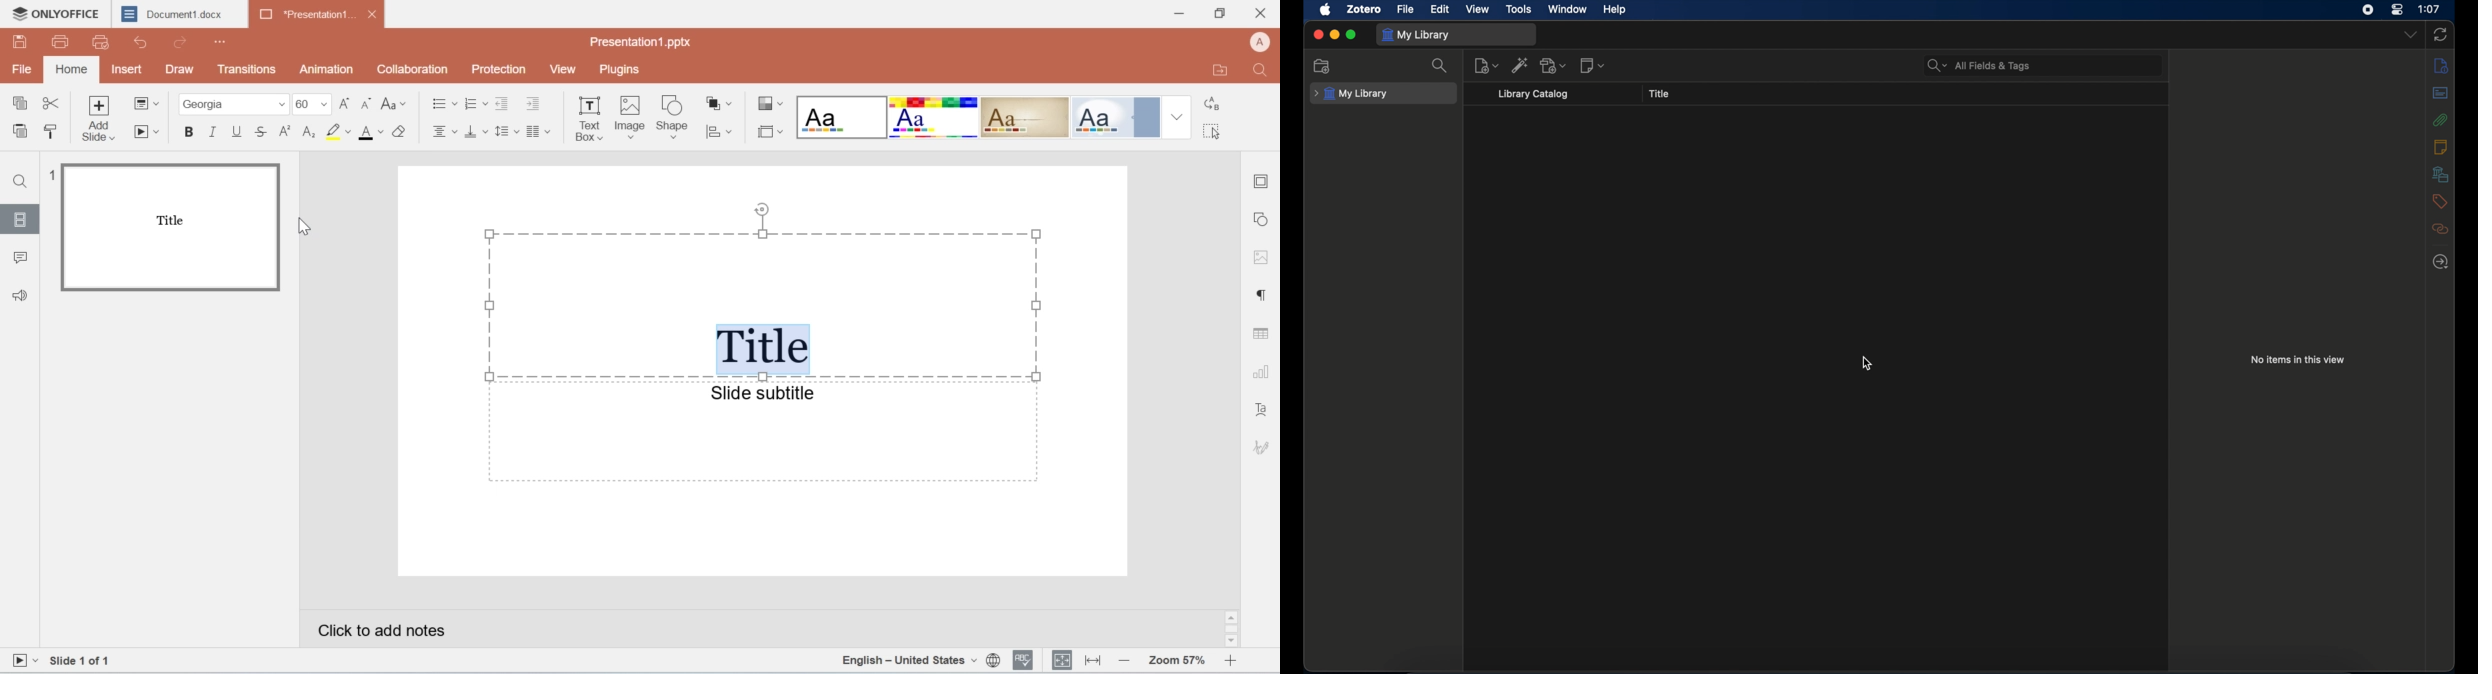 This screenshot has height=700, width=2492. What do you see at coordinates (311, 132) in the screenshot?
I see `log` at bounding box center [311, 132].